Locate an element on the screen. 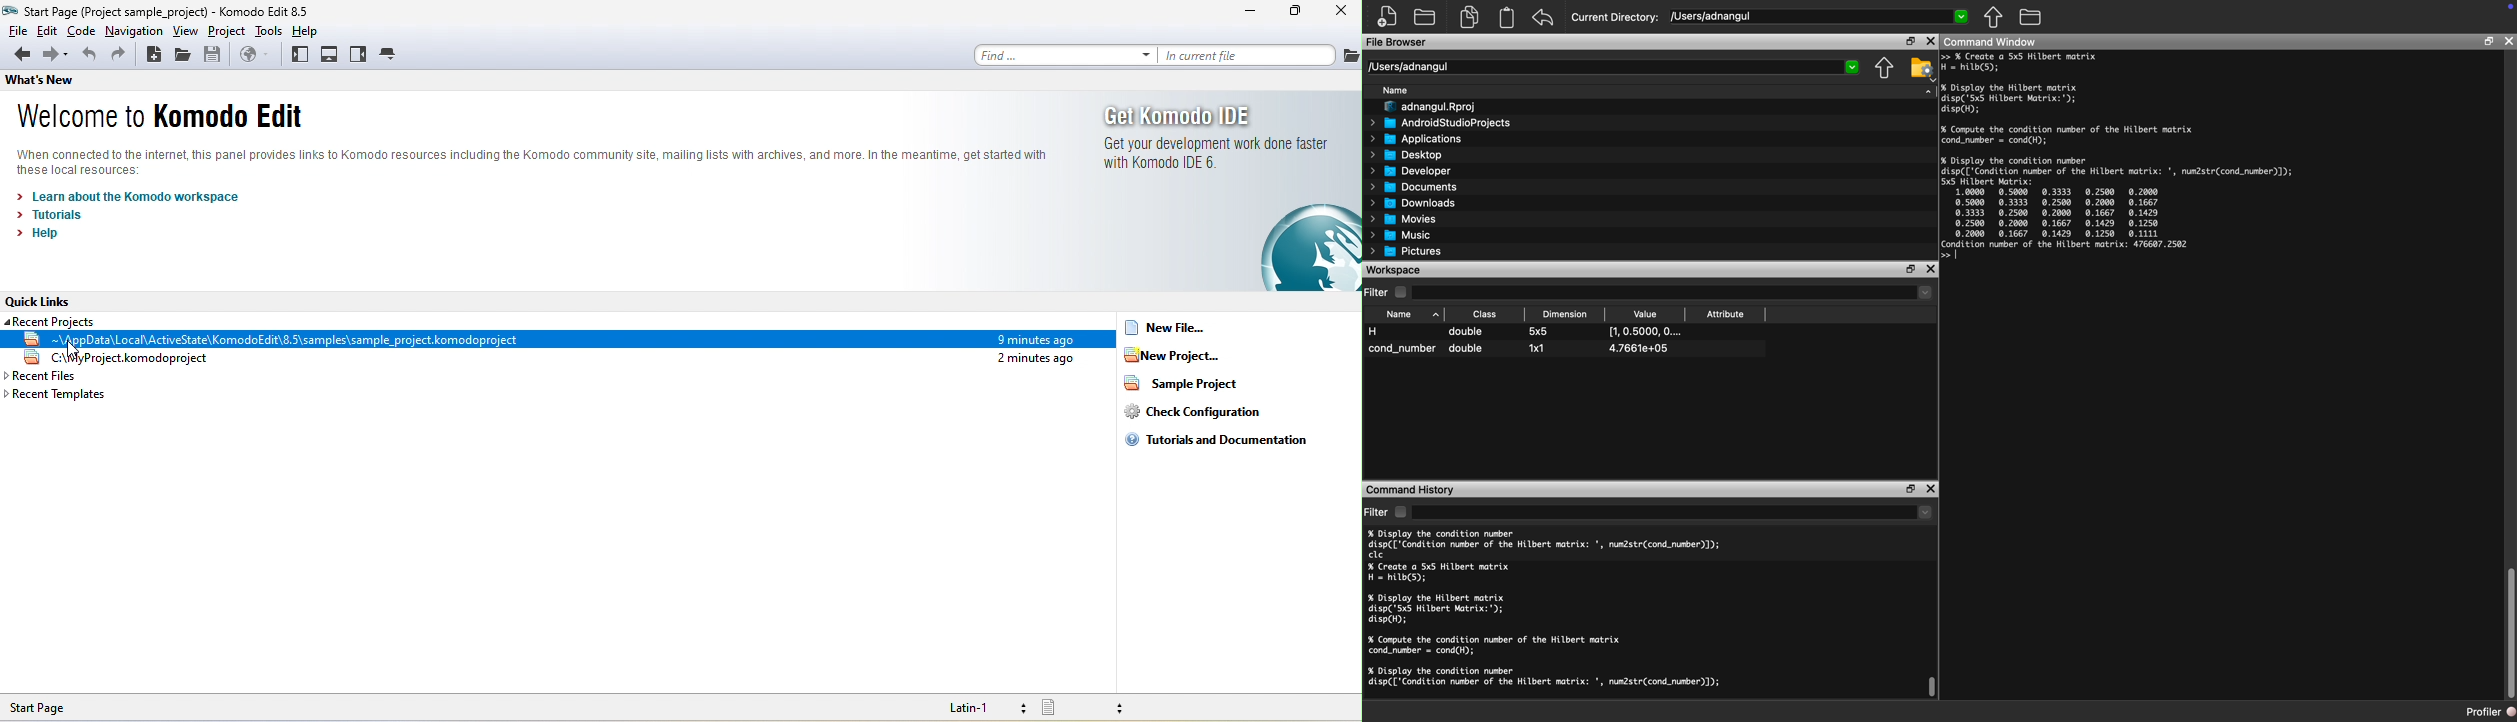 This screenshot has height=728, width=2520. learn about the komodo workspace is located at coordinates (146, 196).